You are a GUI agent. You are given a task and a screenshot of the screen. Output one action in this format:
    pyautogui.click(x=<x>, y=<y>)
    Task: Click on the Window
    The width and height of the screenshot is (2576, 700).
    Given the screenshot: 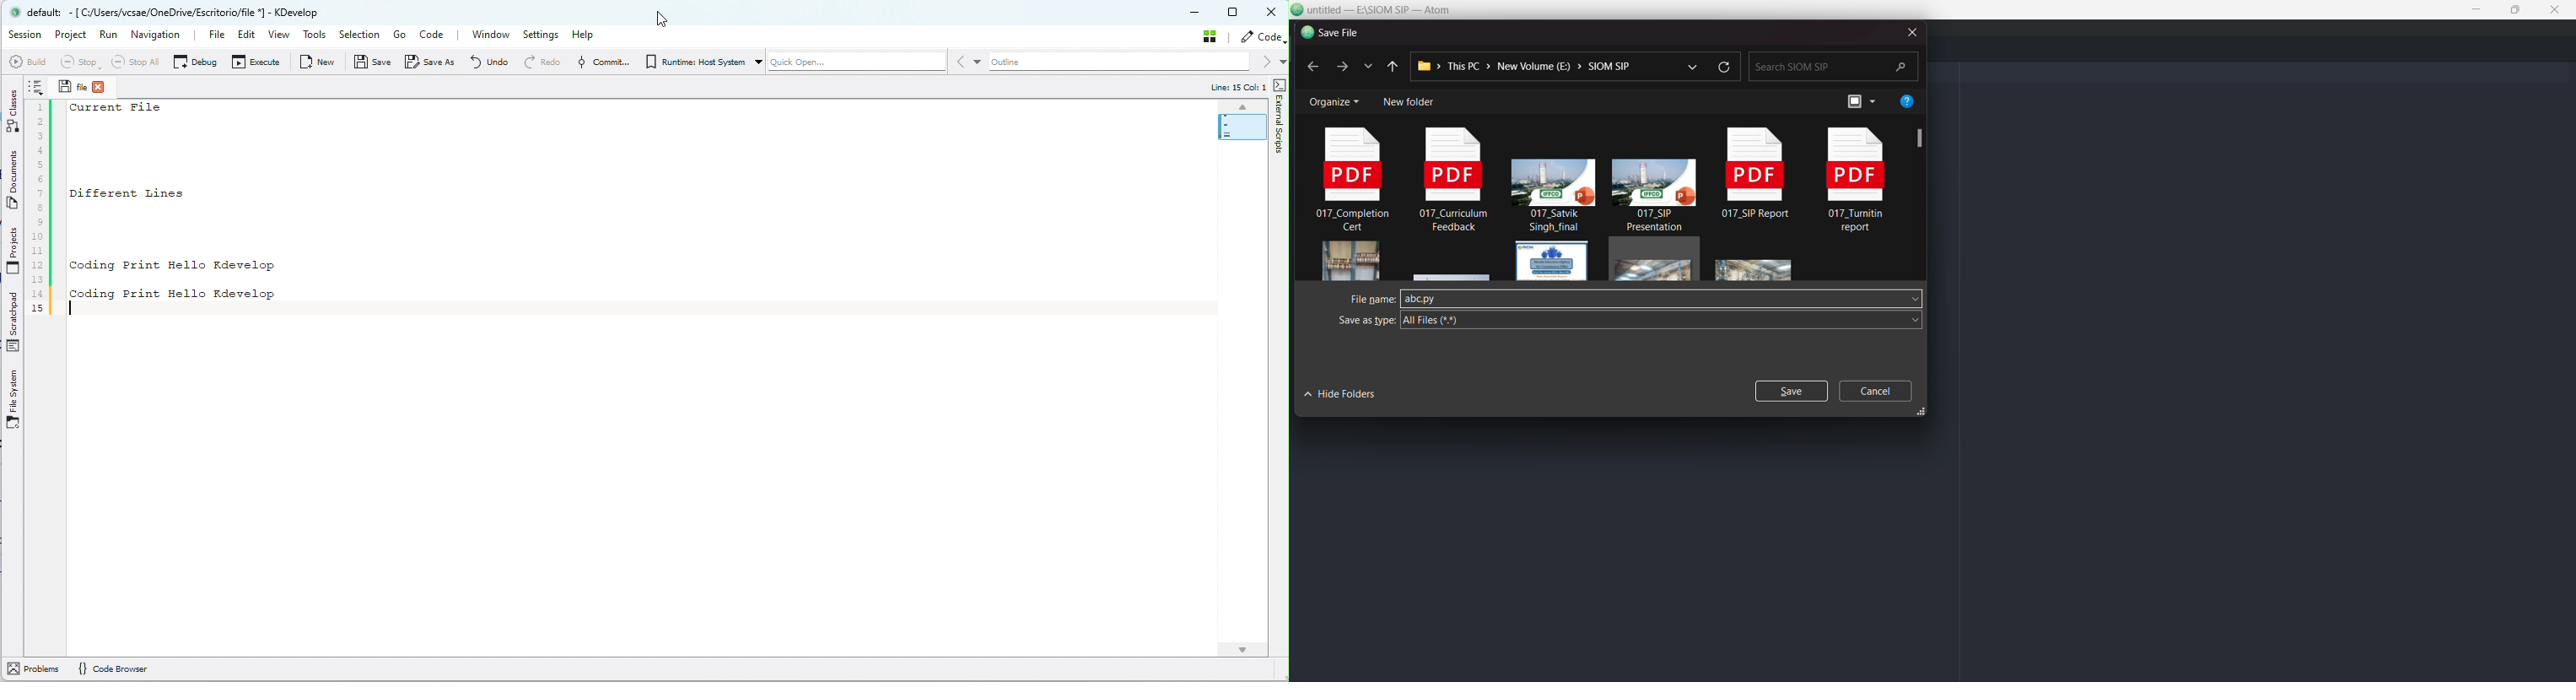 What is the action you would take?
    pyautogui.click(x=490, y=35)
    